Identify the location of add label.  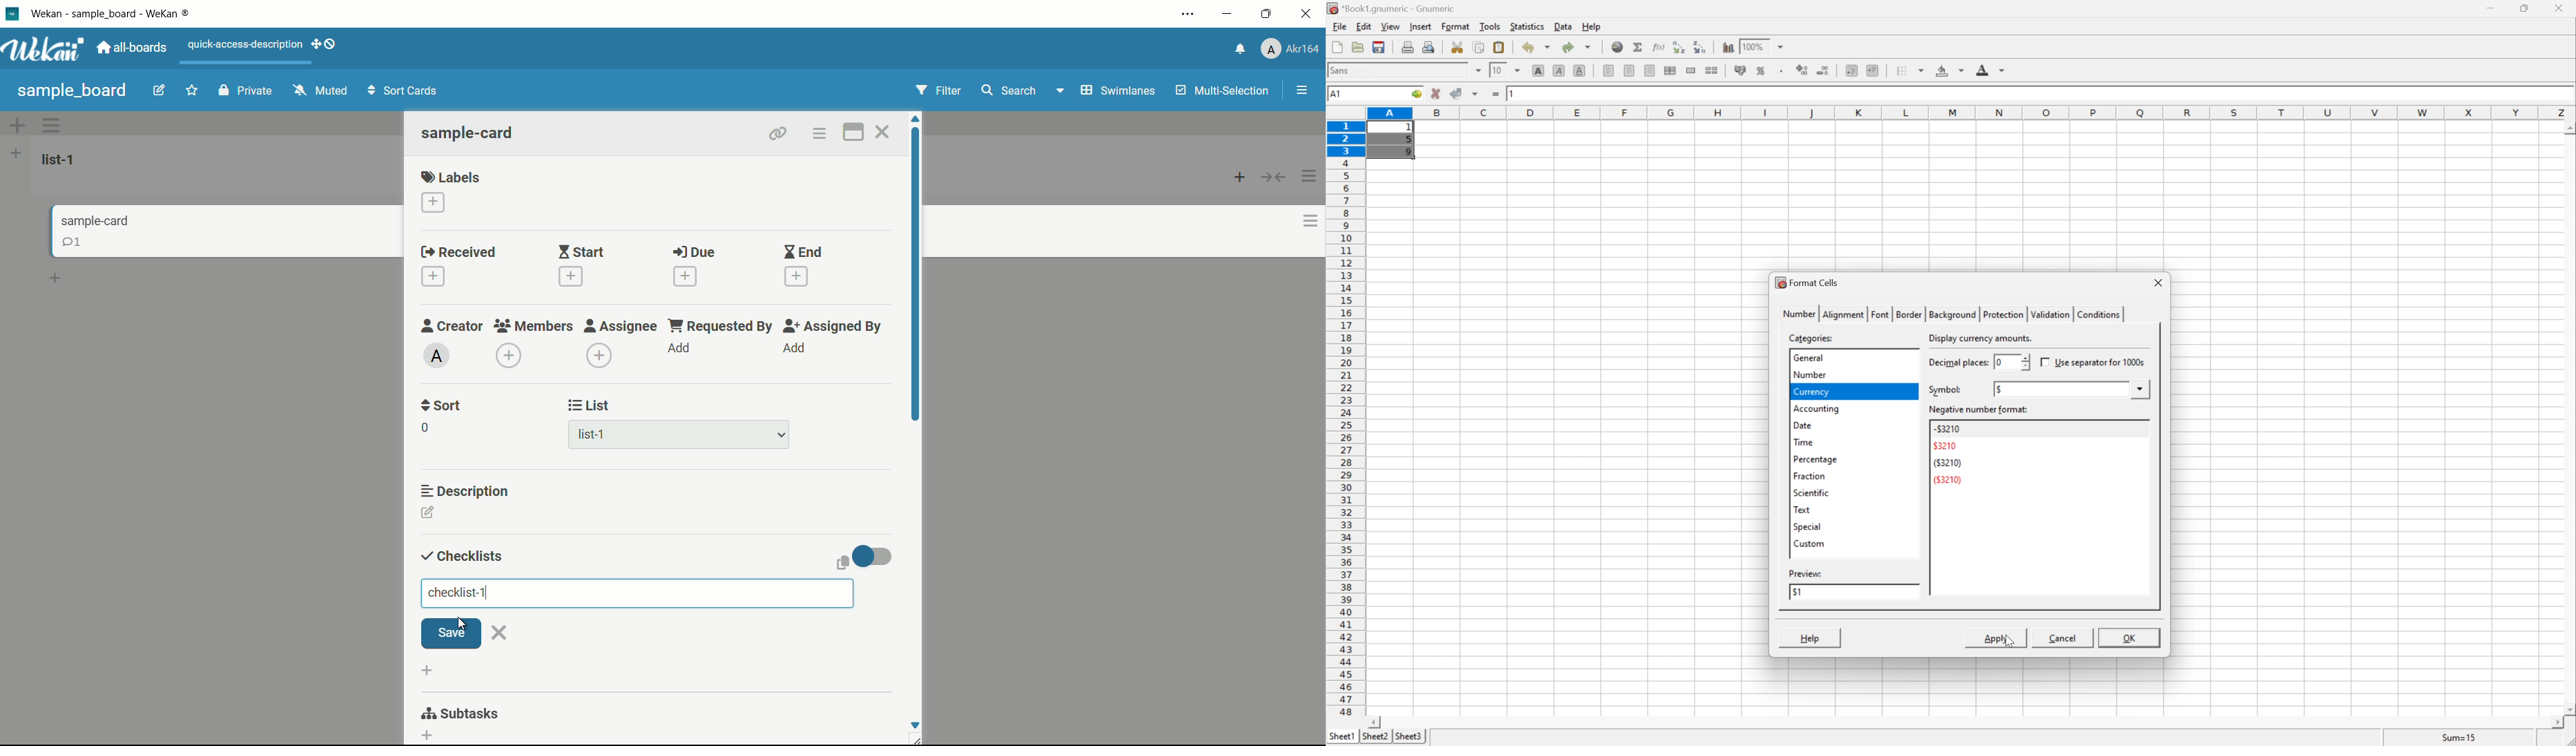
(430, 202).